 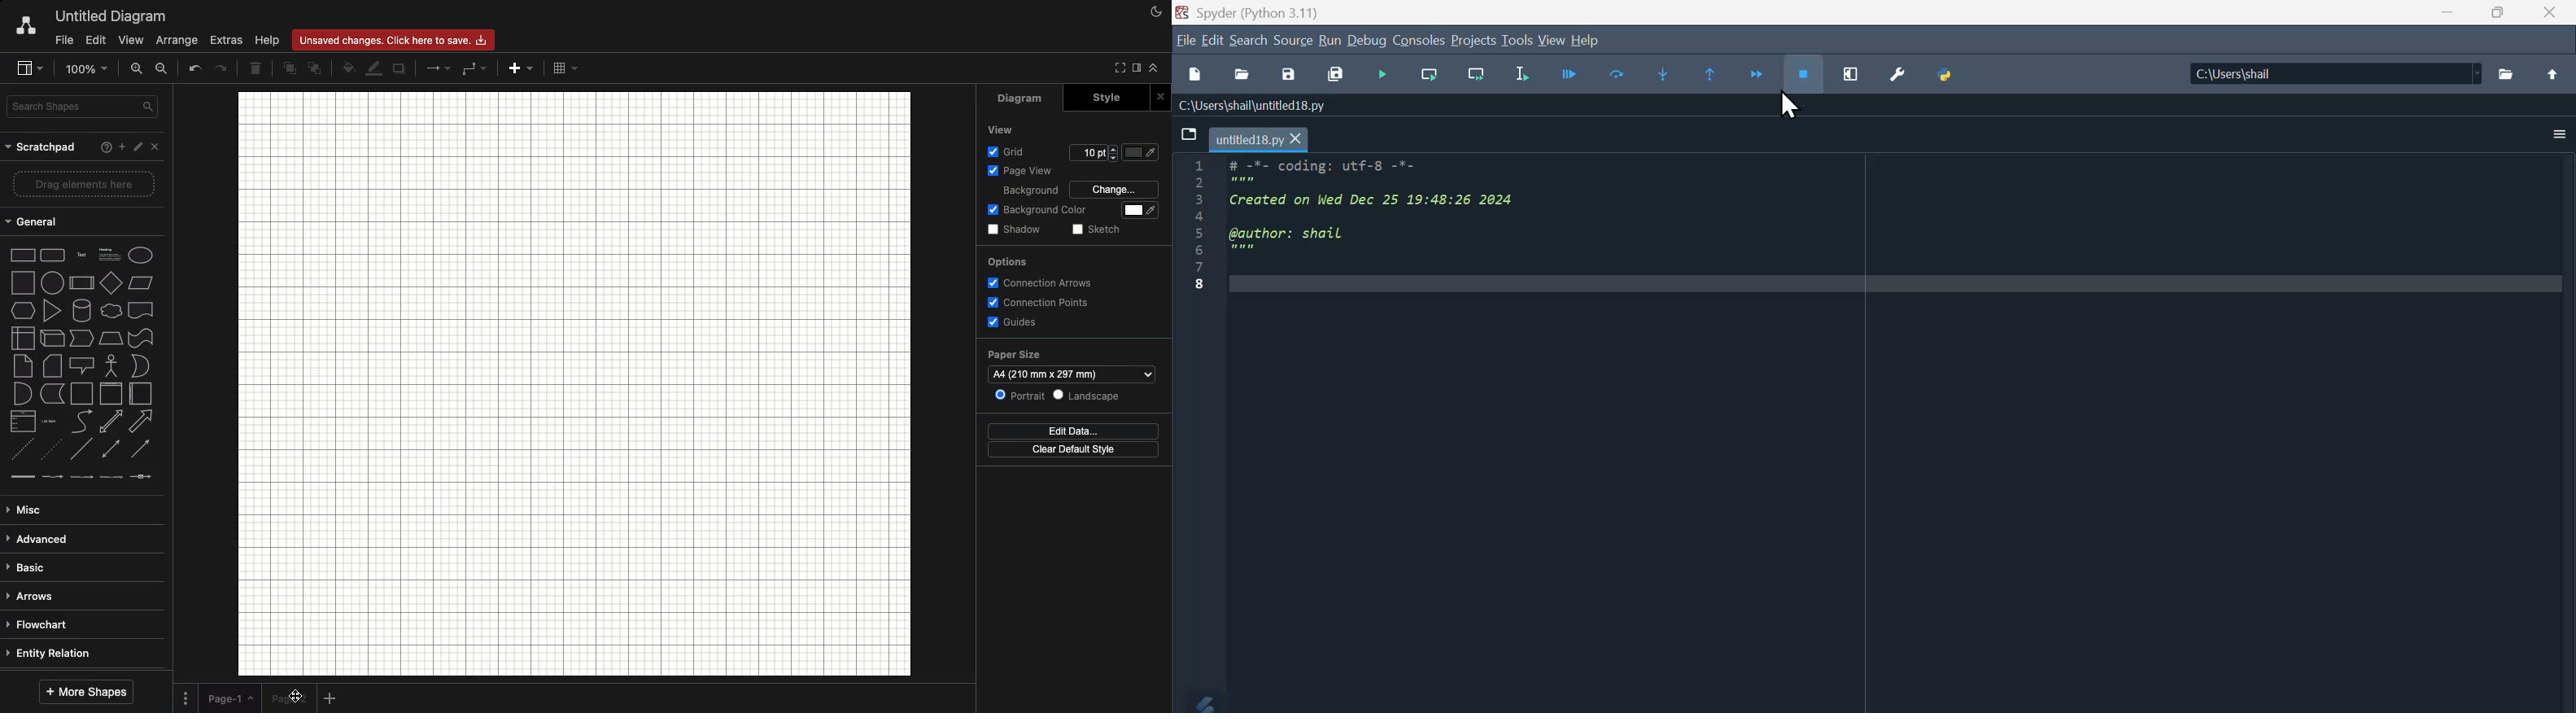 I want to click on Background color, so click(x=1039, y=209).